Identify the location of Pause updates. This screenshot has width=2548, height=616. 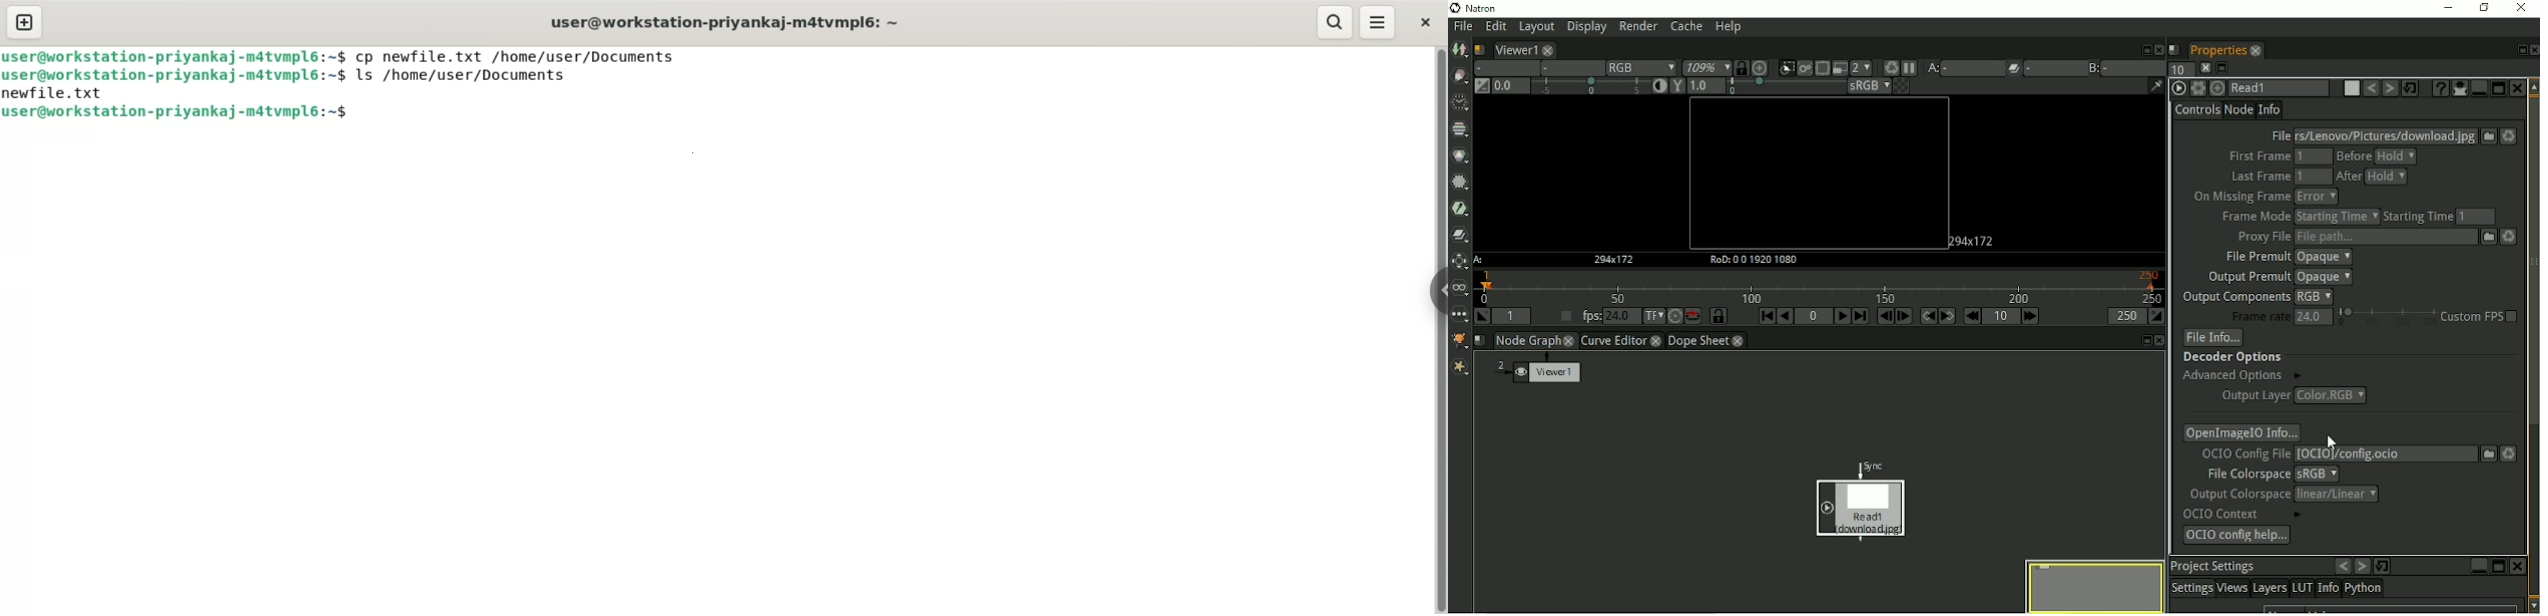
(1907, 68).